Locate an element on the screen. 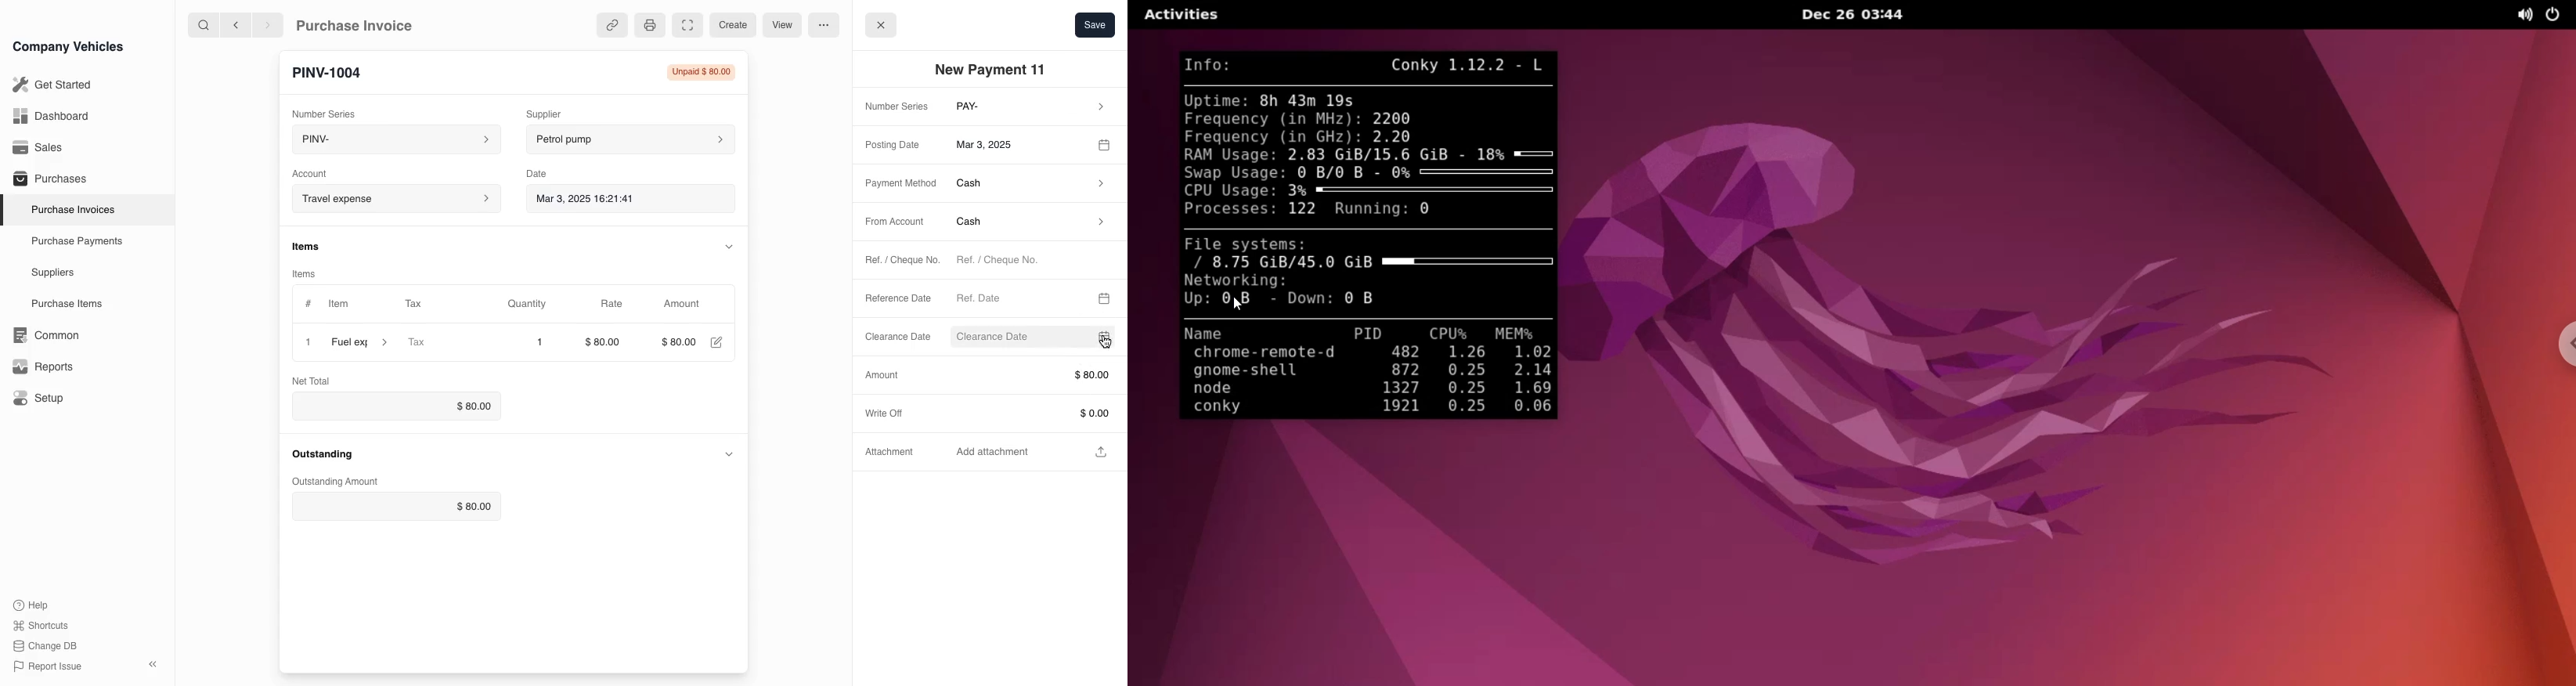  unpaid is located at coordinates (696, 72).